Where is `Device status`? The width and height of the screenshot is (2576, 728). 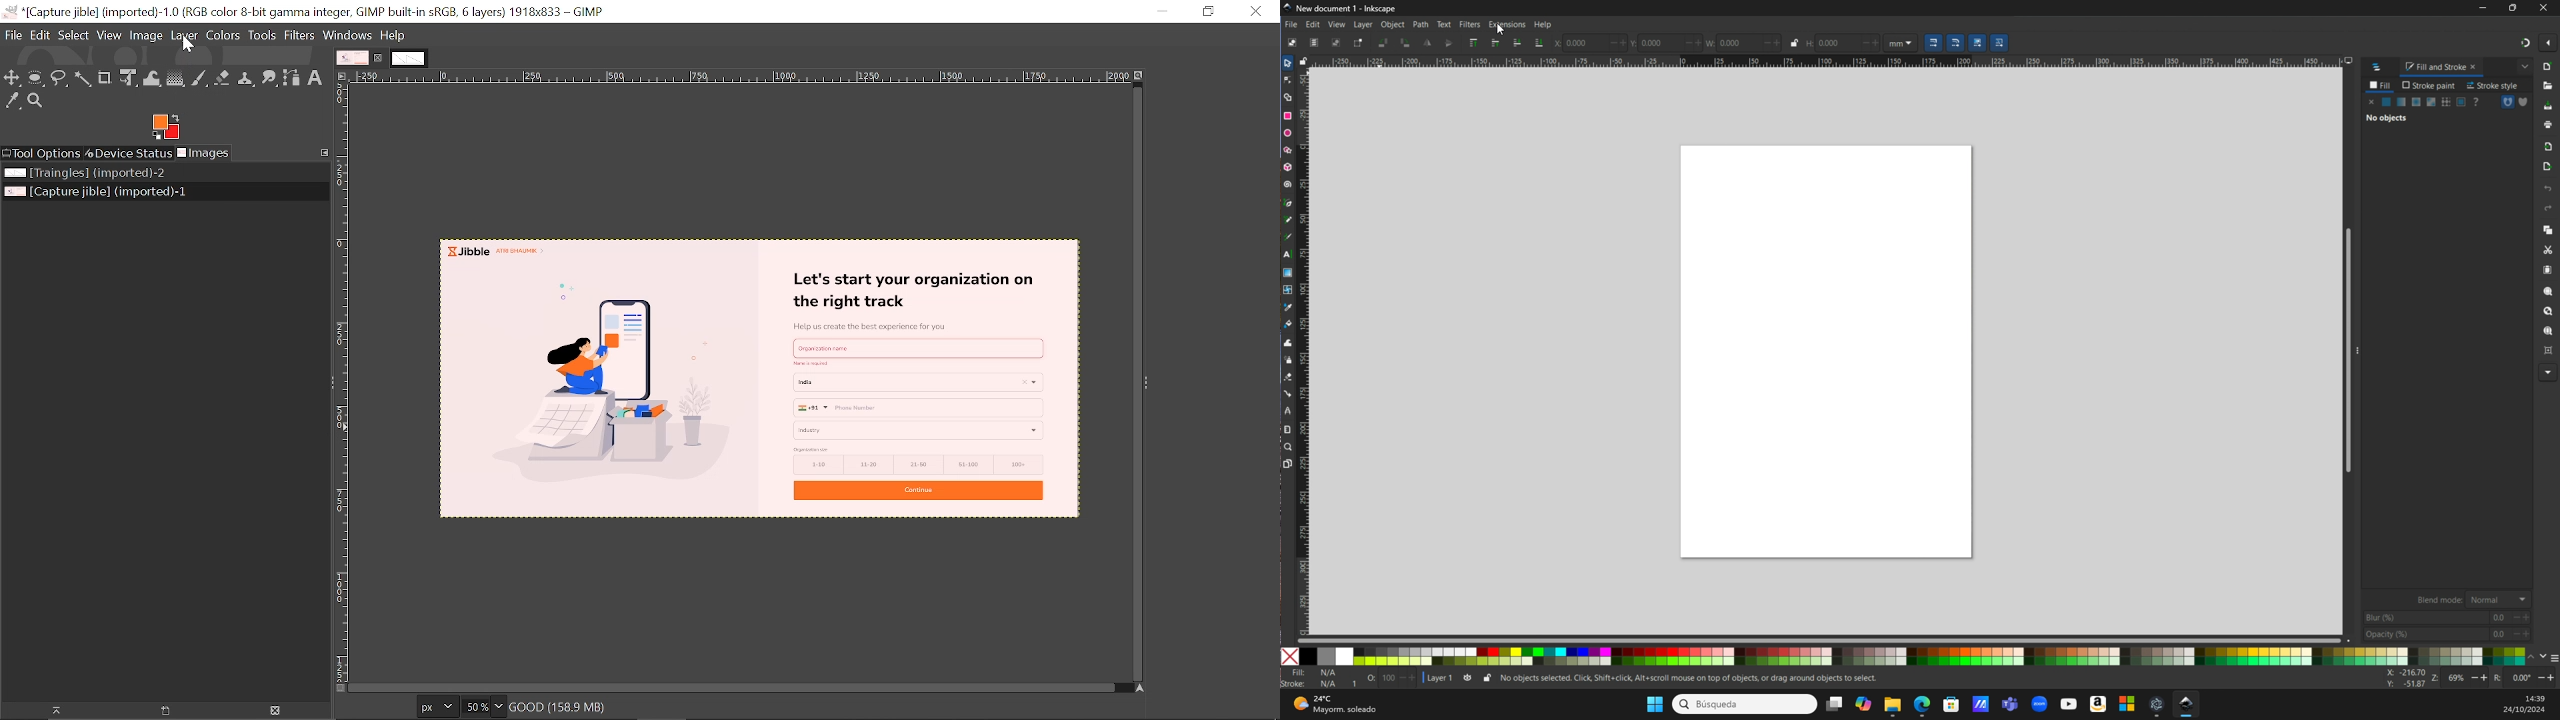 Device status is located at coordinates (127, 154).